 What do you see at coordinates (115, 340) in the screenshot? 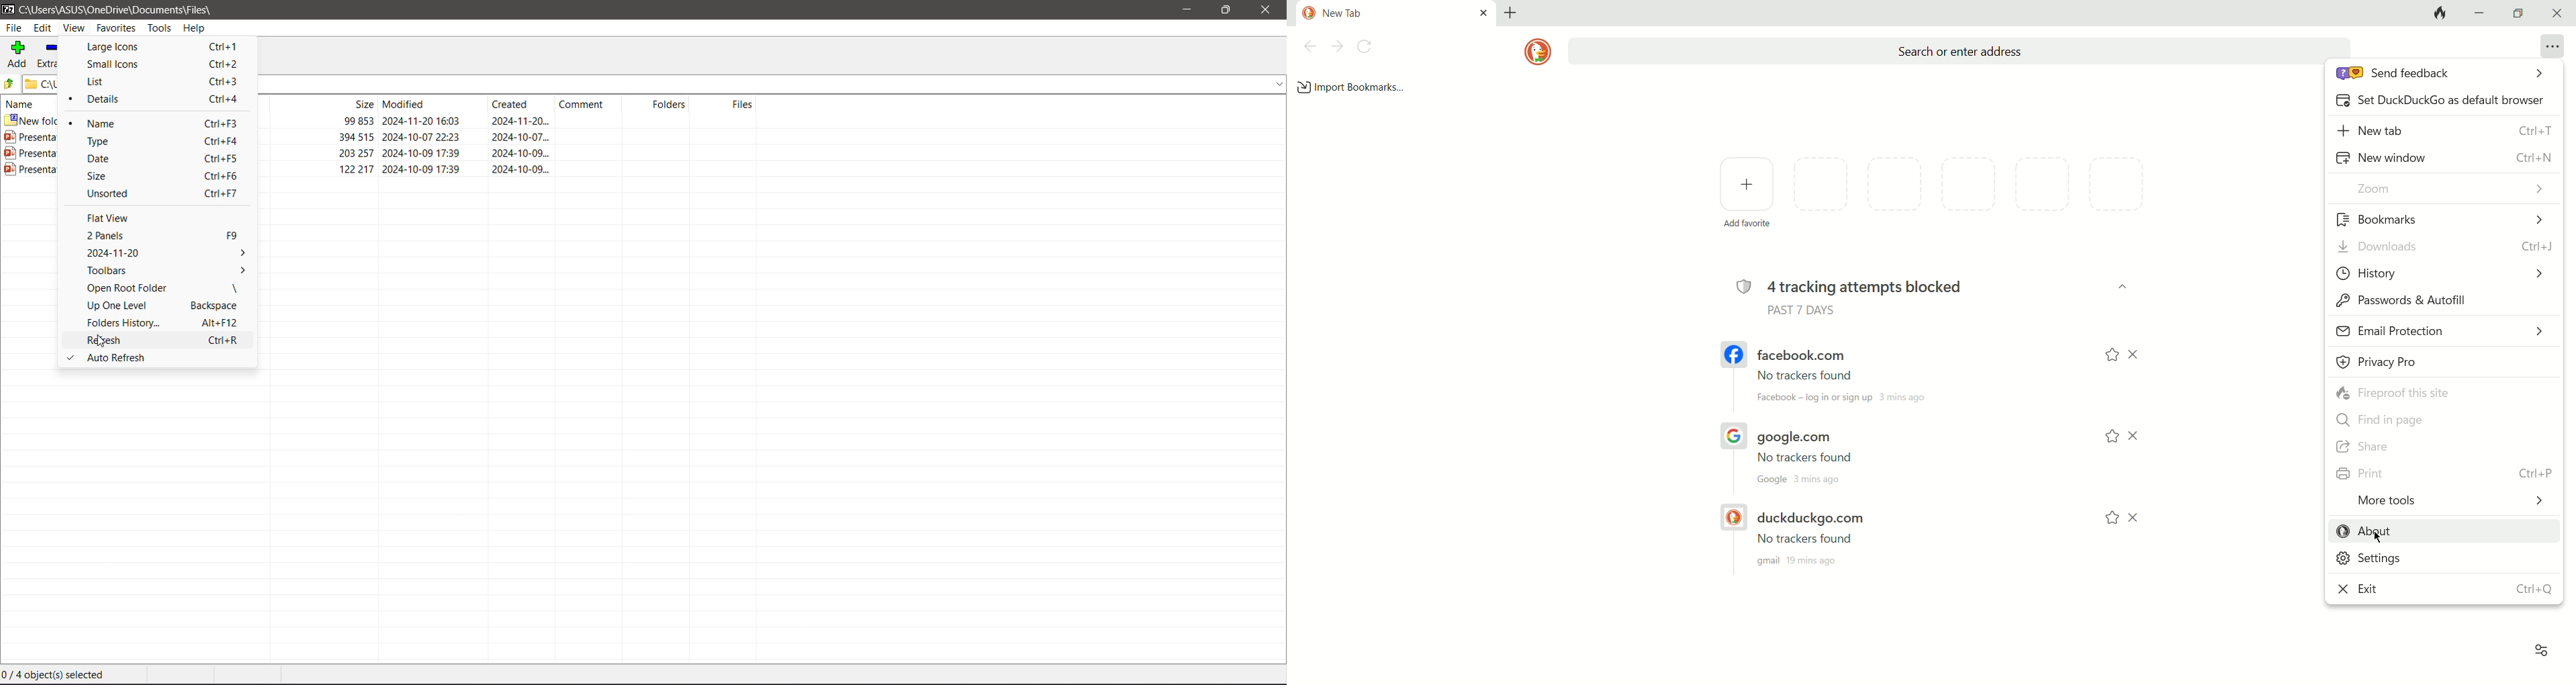
I see `Refresh` at bounding box center [115, 340].